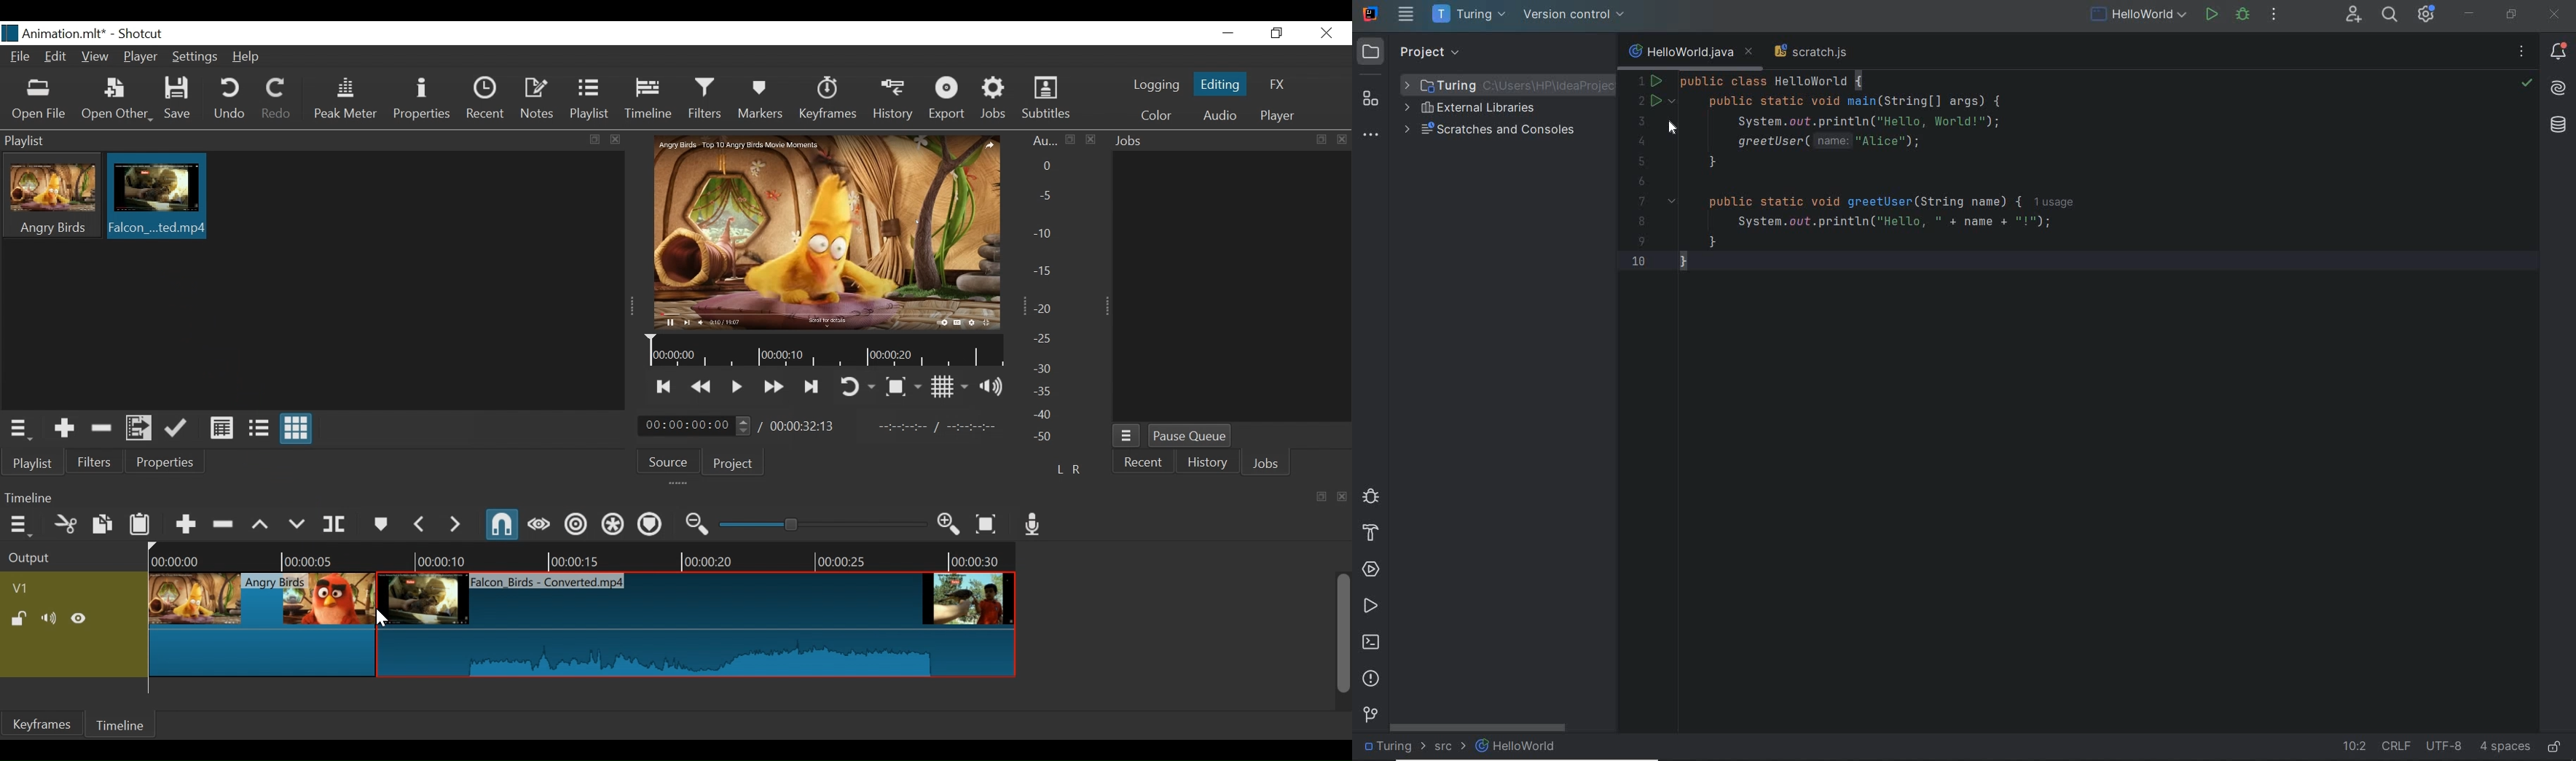  What do you see at coordinates (1033, 525) in the screenshot?
I see `Record Audio` at bounding box center [1033, 525].